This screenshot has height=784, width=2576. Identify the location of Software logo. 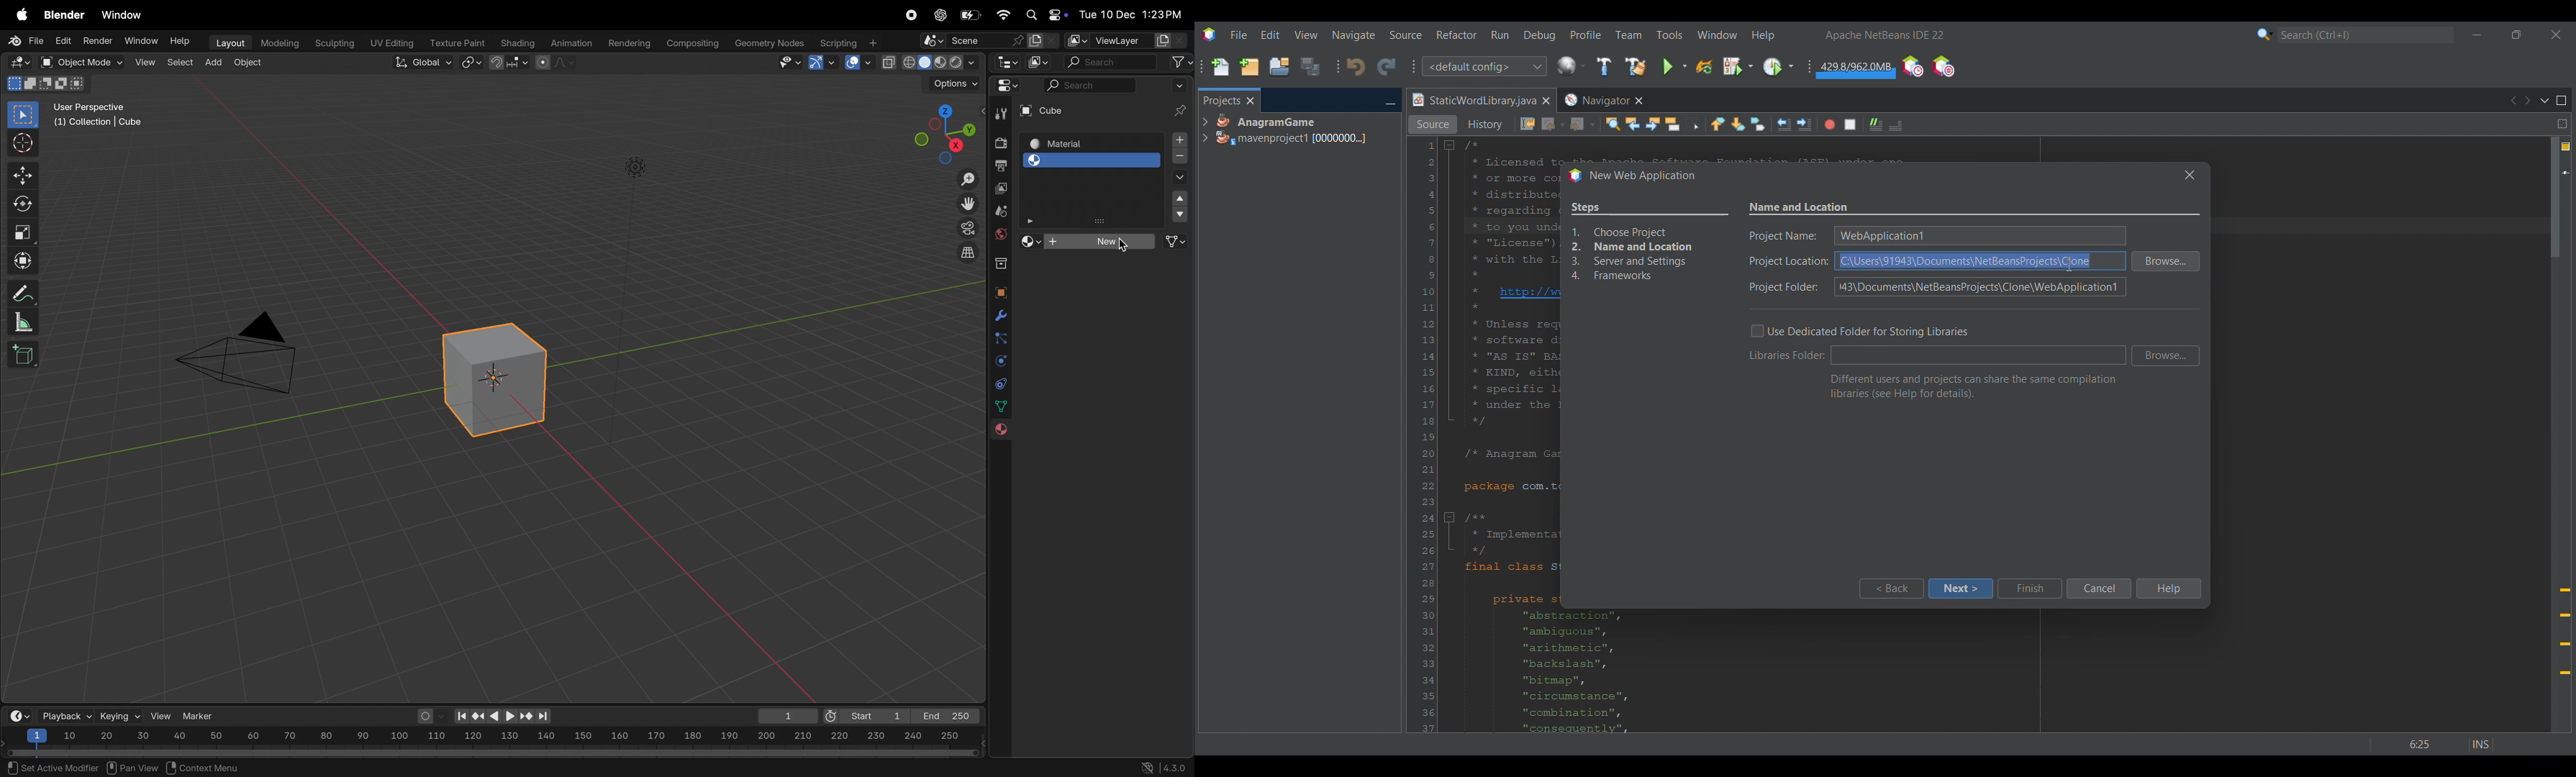
(1209, 35).